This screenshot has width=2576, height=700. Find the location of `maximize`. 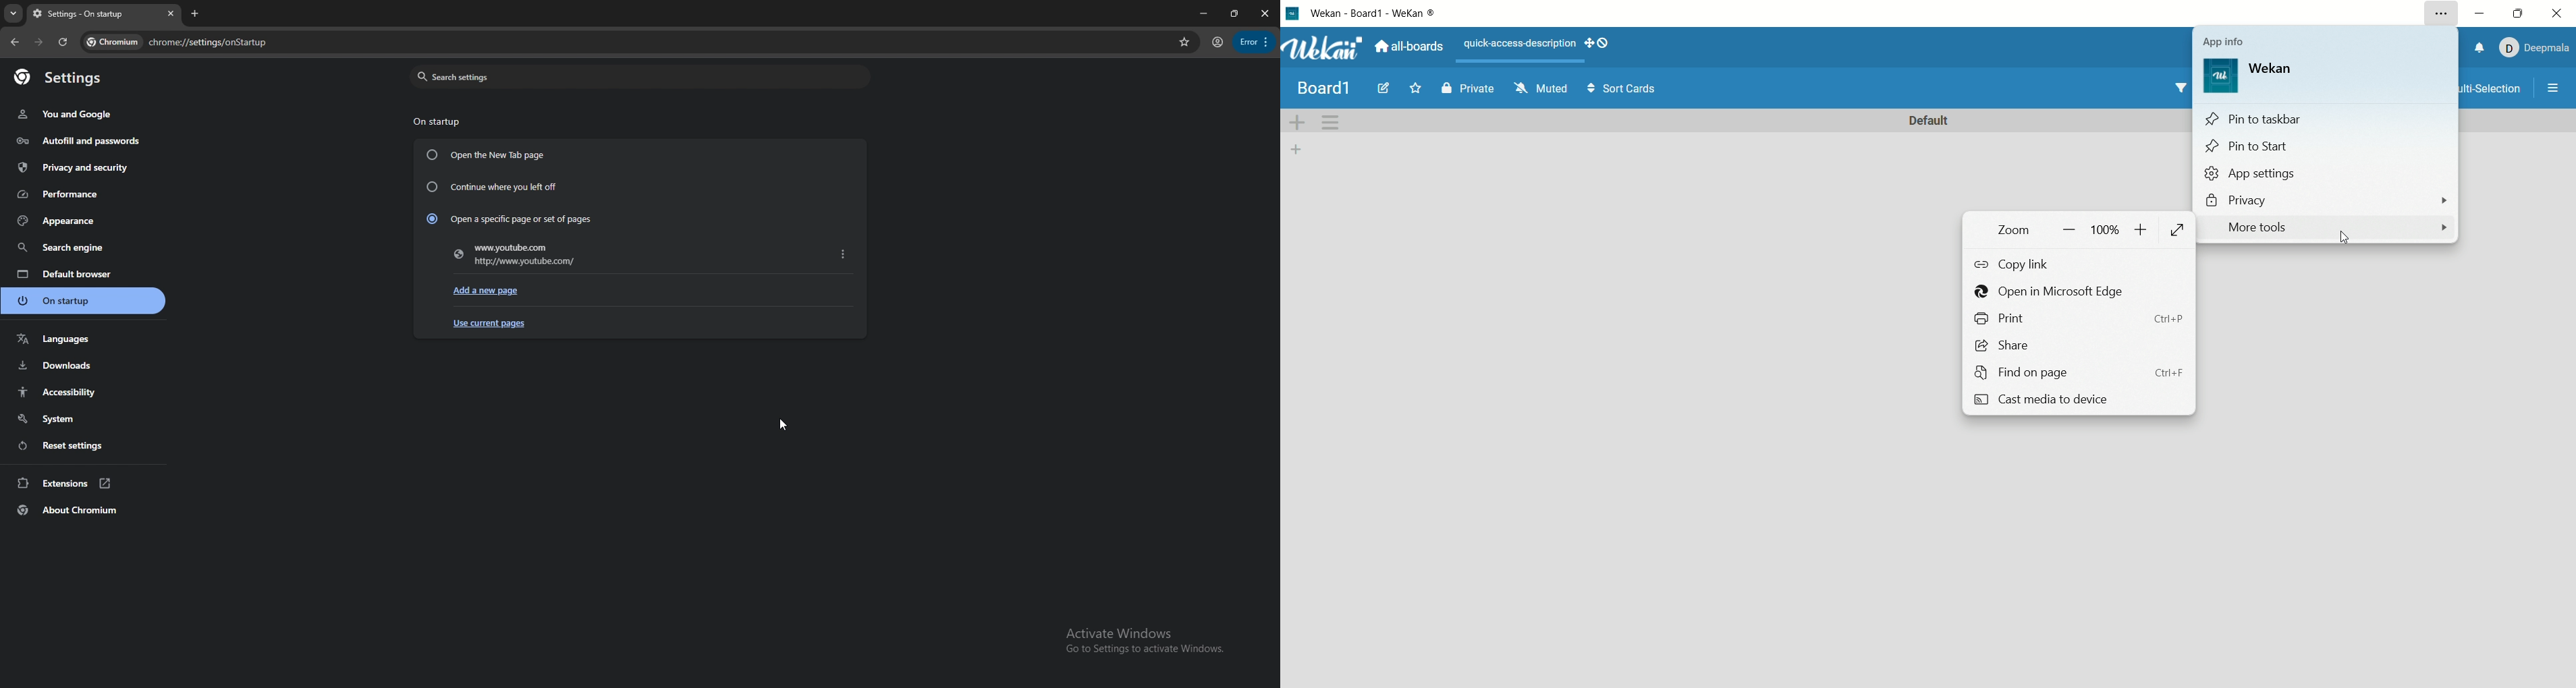

maximize is located at coordinates (2516, 16).